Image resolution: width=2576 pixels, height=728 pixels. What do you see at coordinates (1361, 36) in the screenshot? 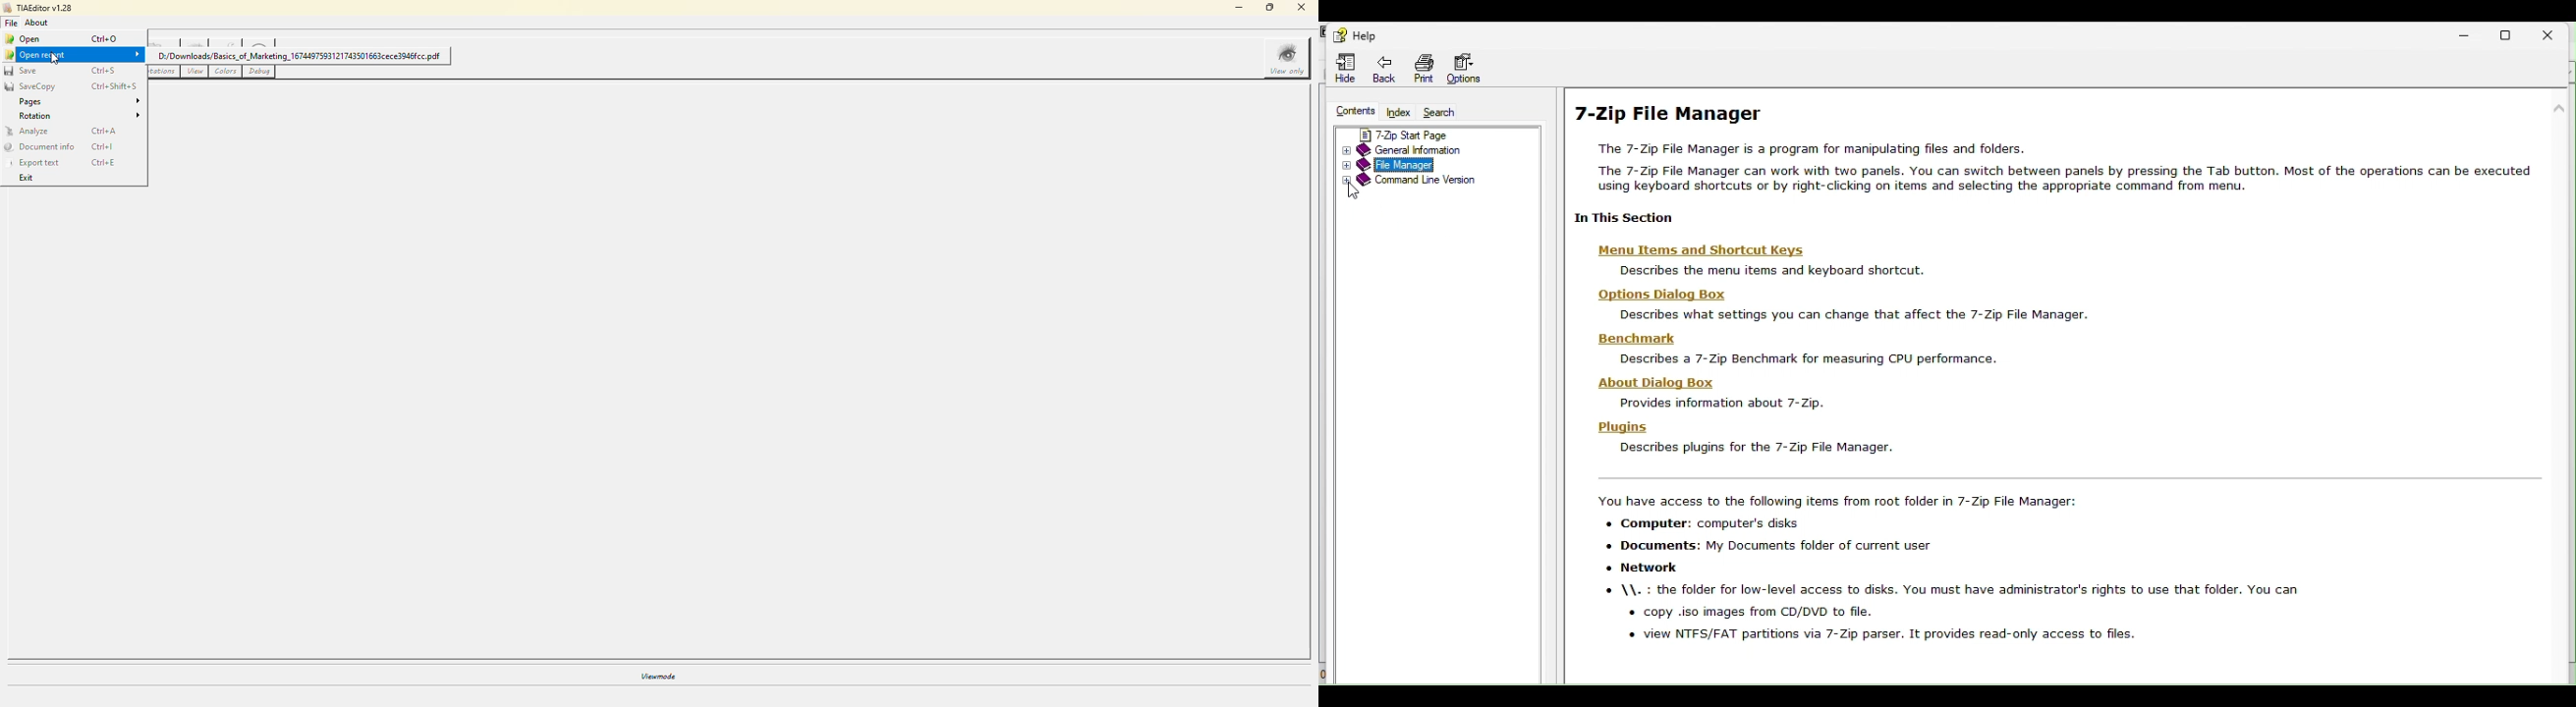
I see `Help ` at bounding box center [1361, 36].